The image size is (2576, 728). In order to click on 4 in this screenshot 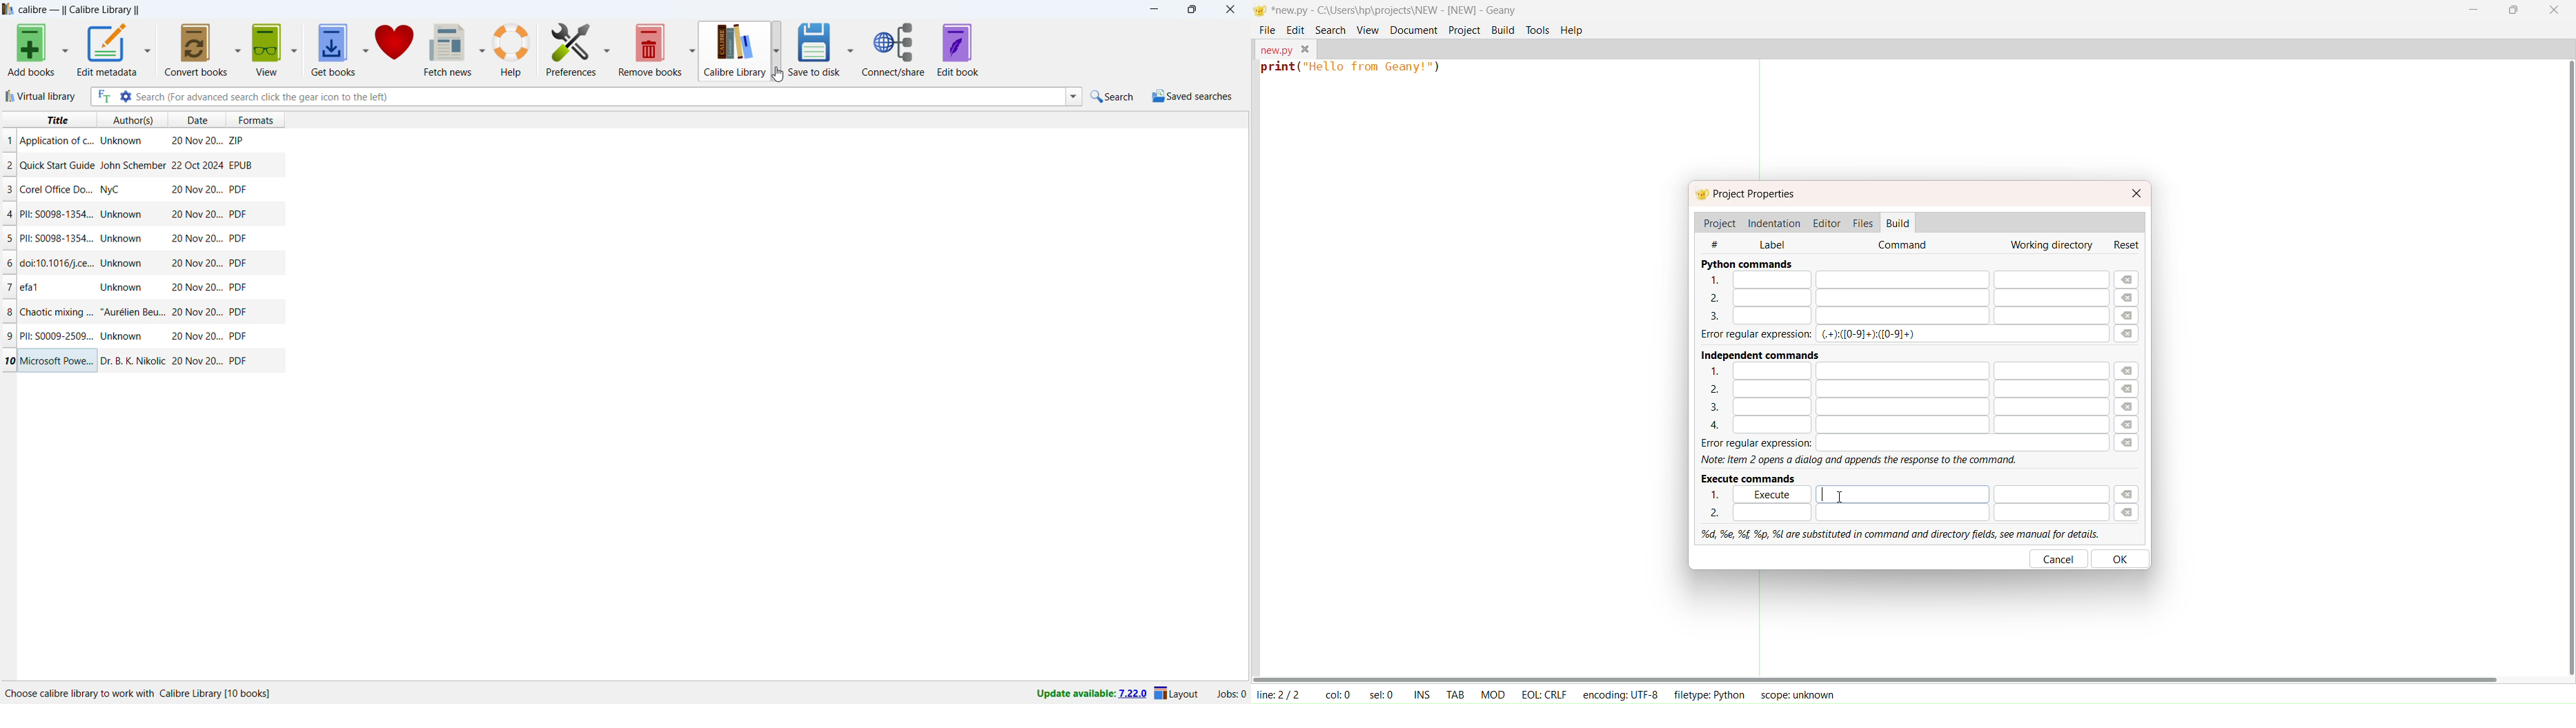, I will do `click(10, 214)`.